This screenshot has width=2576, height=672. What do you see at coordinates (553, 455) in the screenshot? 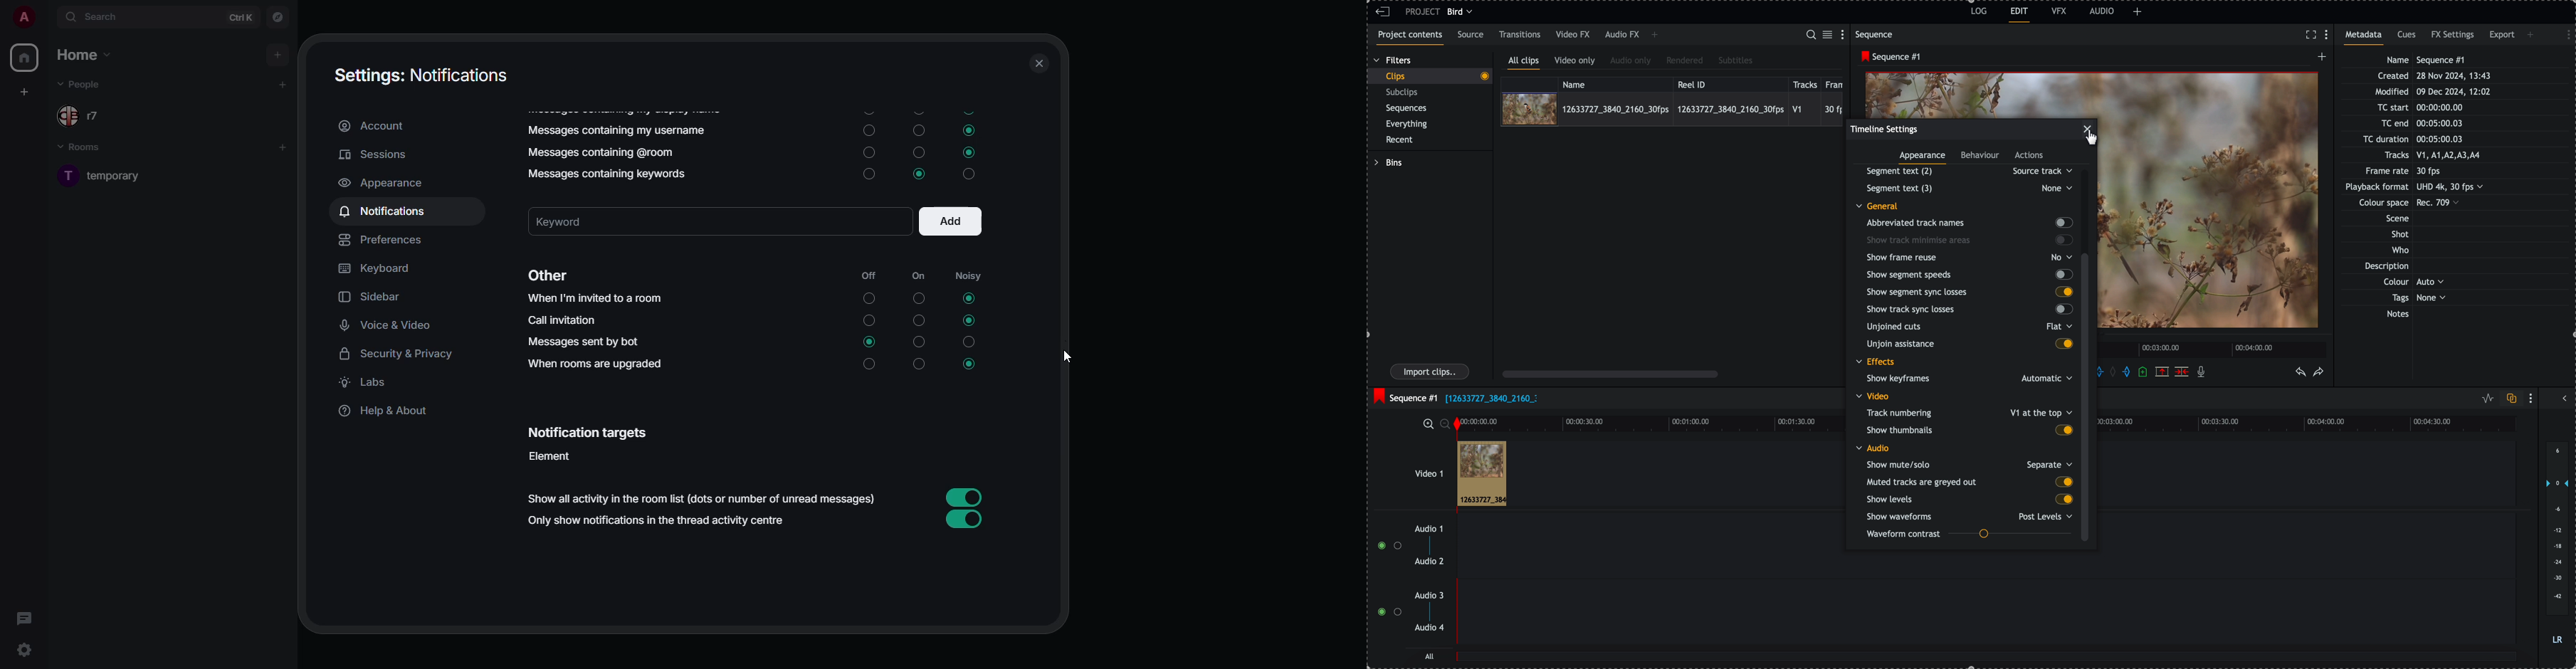
I see `element` at bounding box center [553, 455].